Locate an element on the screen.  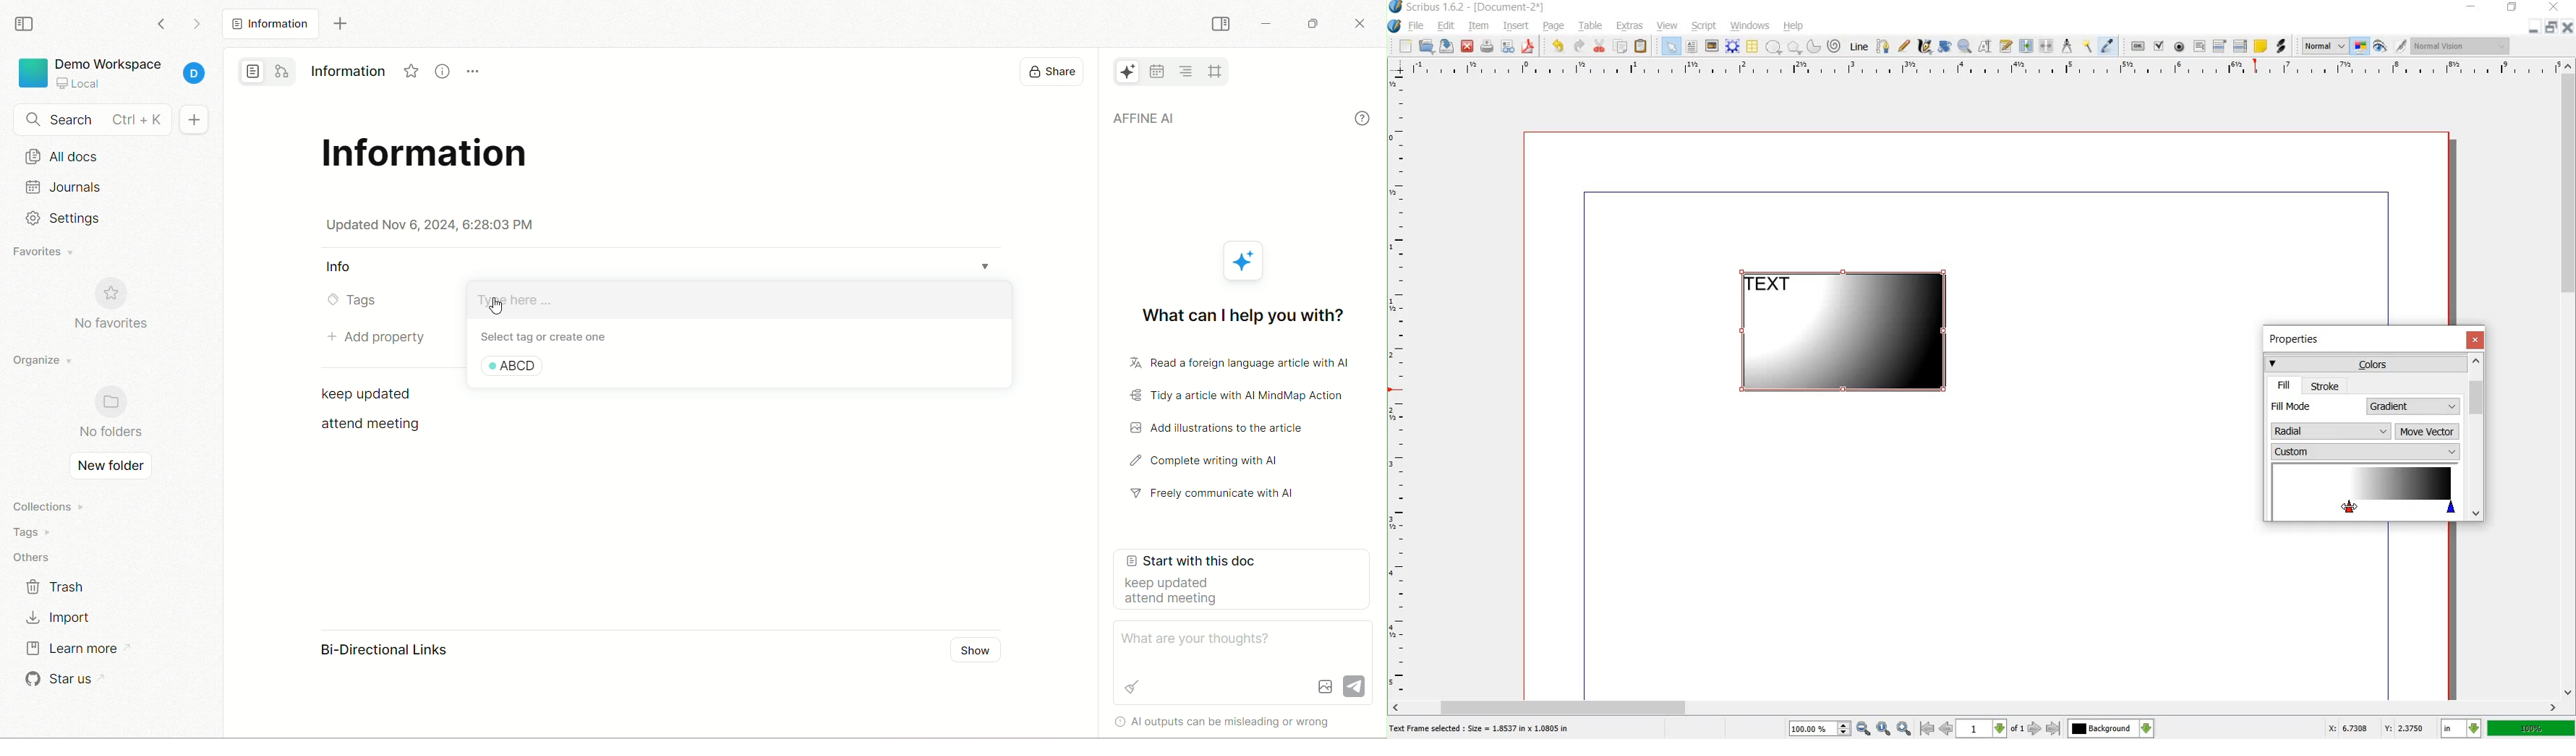
paste is located at coordinates (1641, 47).